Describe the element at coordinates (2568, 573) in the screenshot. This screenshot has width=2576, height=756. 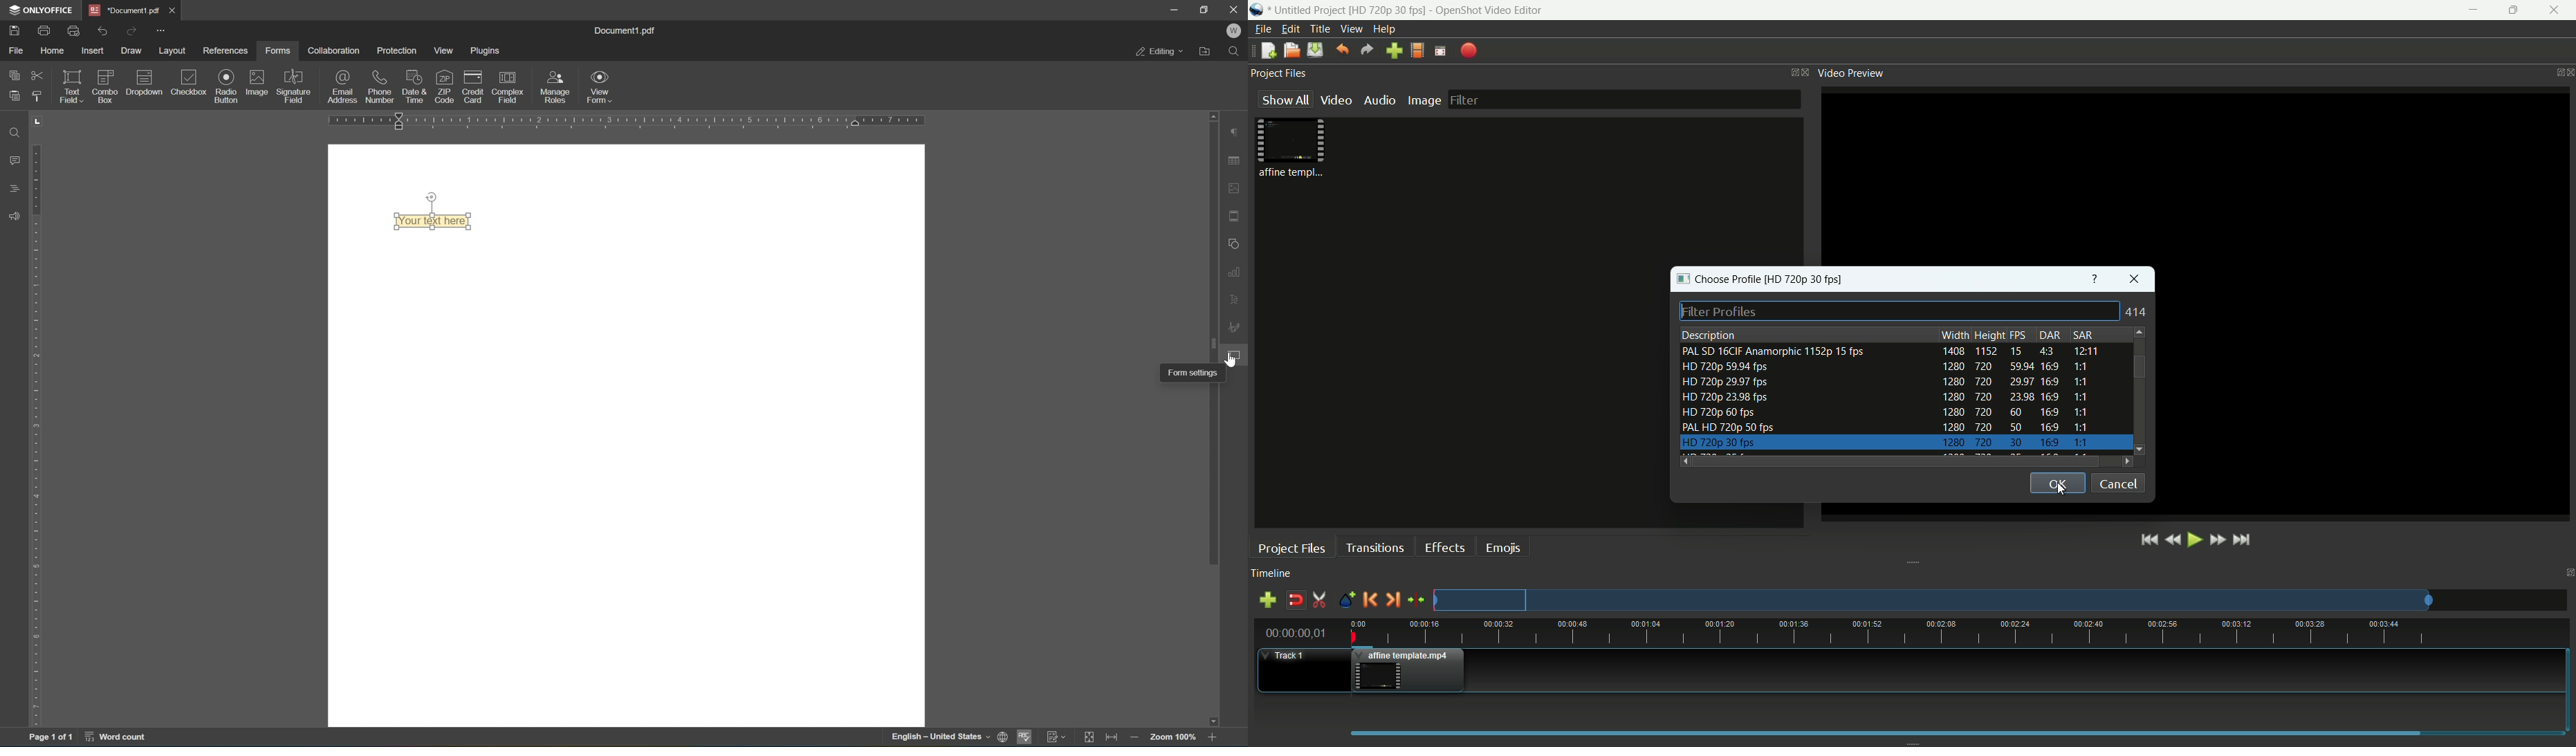
I see `close timeline` at that location.